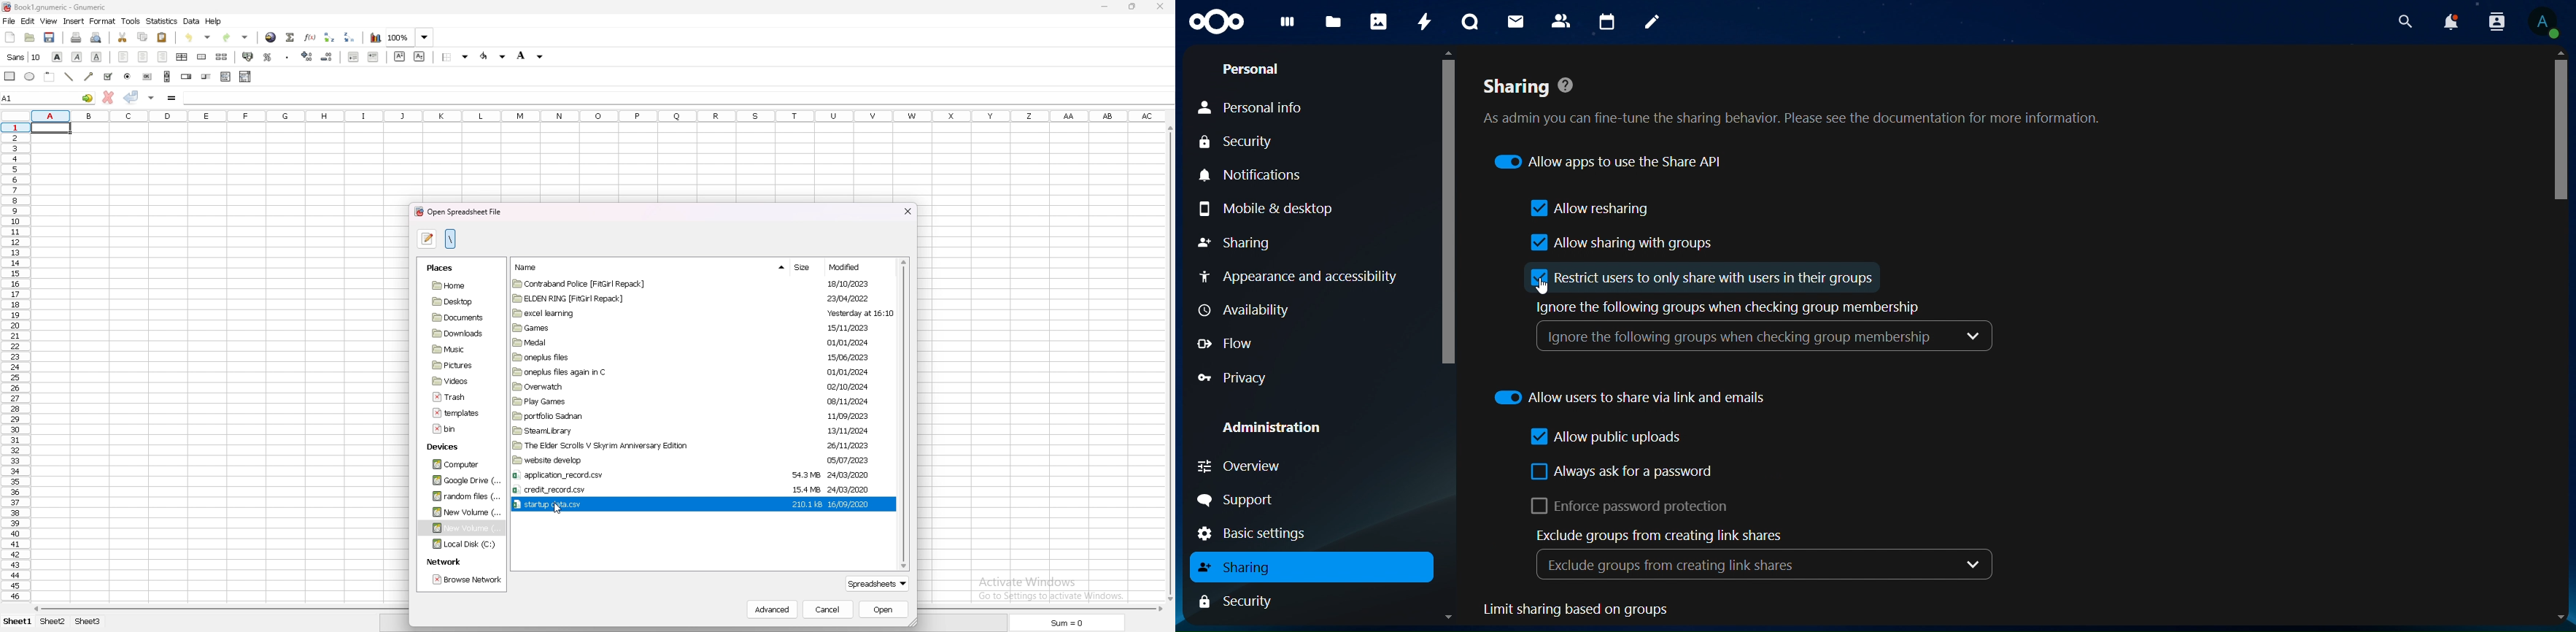 The image size is (2576, 644). Describe the element at coordinates (1233, 379) in the screenshot. I see `privacy` at that location.